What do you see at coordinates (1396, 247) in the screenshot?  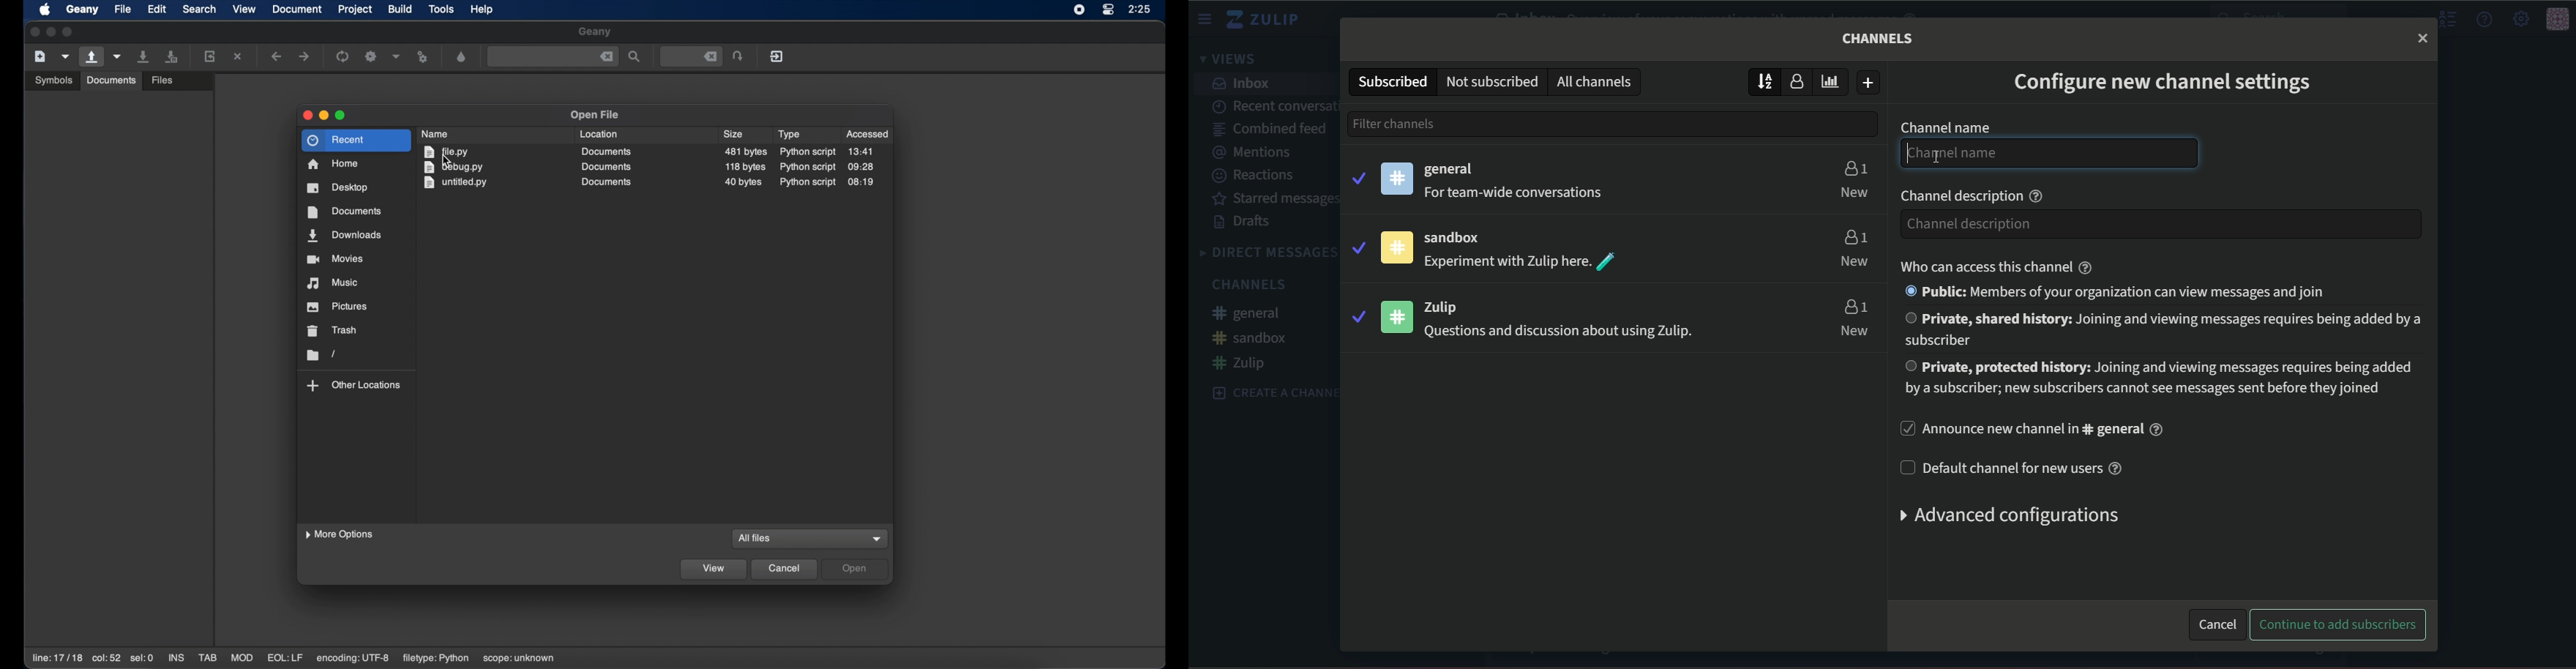 I see `icon` at bounding box center [1396, 247].